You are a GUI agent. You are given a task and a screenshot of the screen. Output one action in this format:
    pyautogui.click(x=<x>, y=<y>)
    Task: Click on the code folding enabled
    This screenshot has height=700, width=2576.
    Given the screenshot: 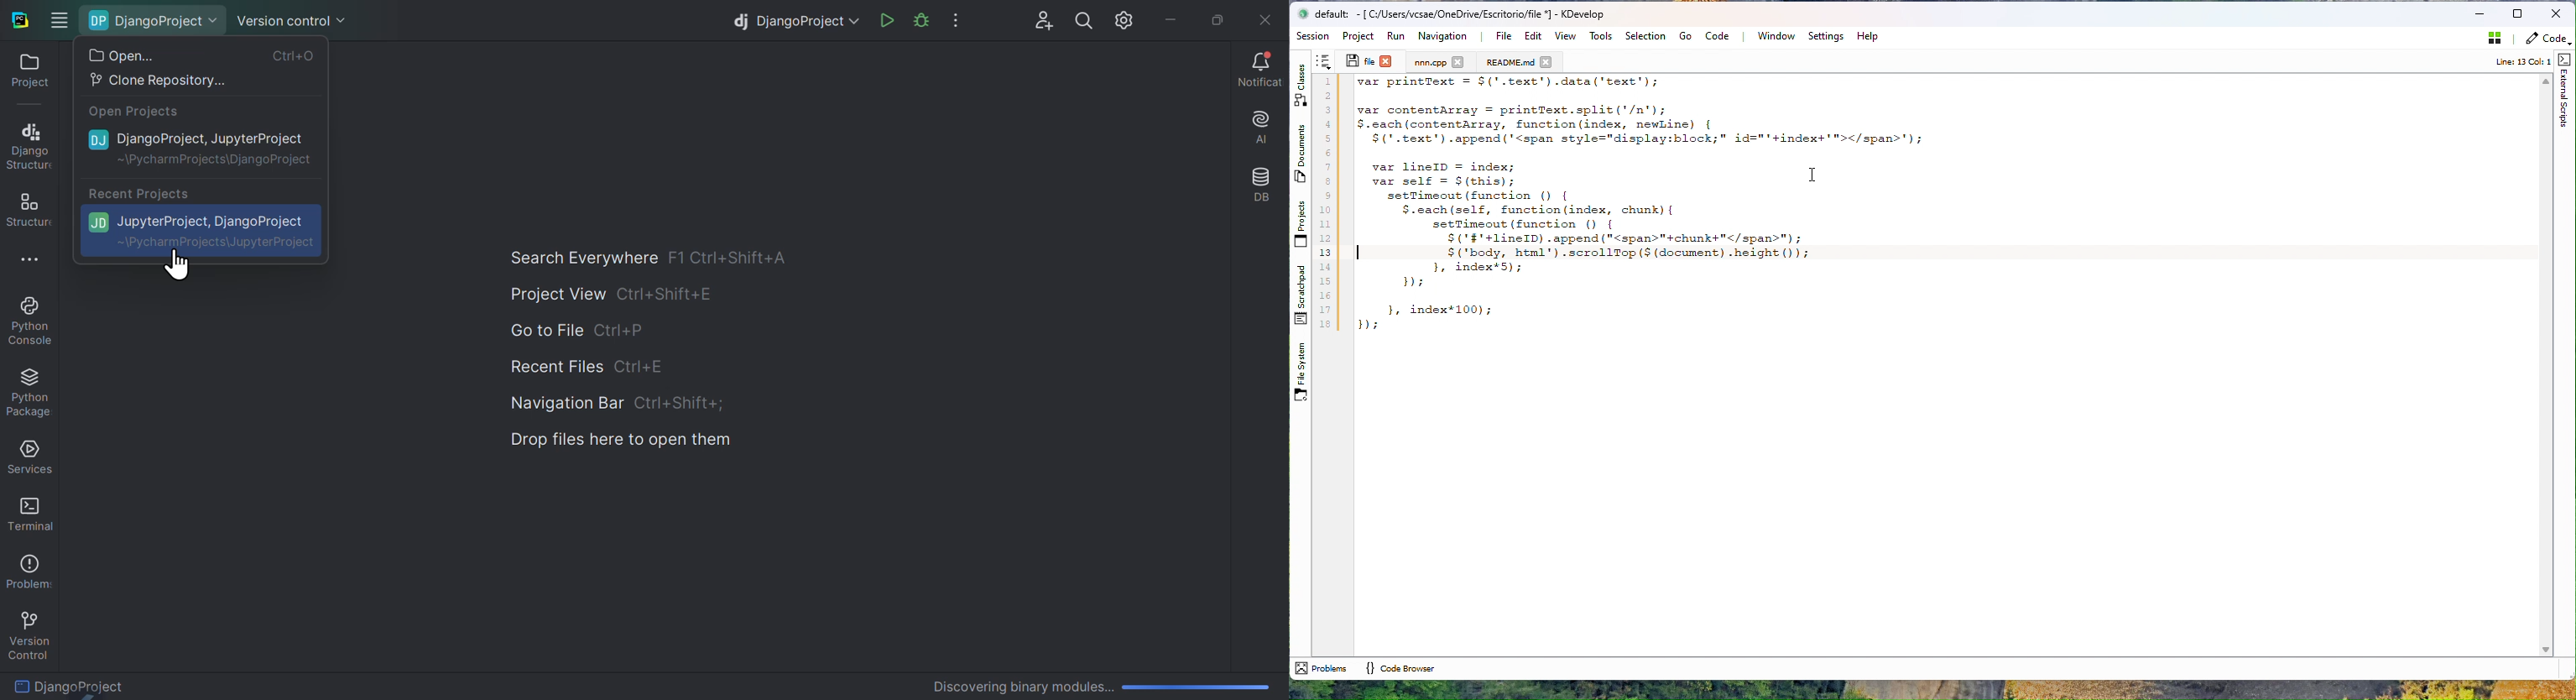 What is the action you would take?
    pyautogui.click(x=1346, y=205)
    